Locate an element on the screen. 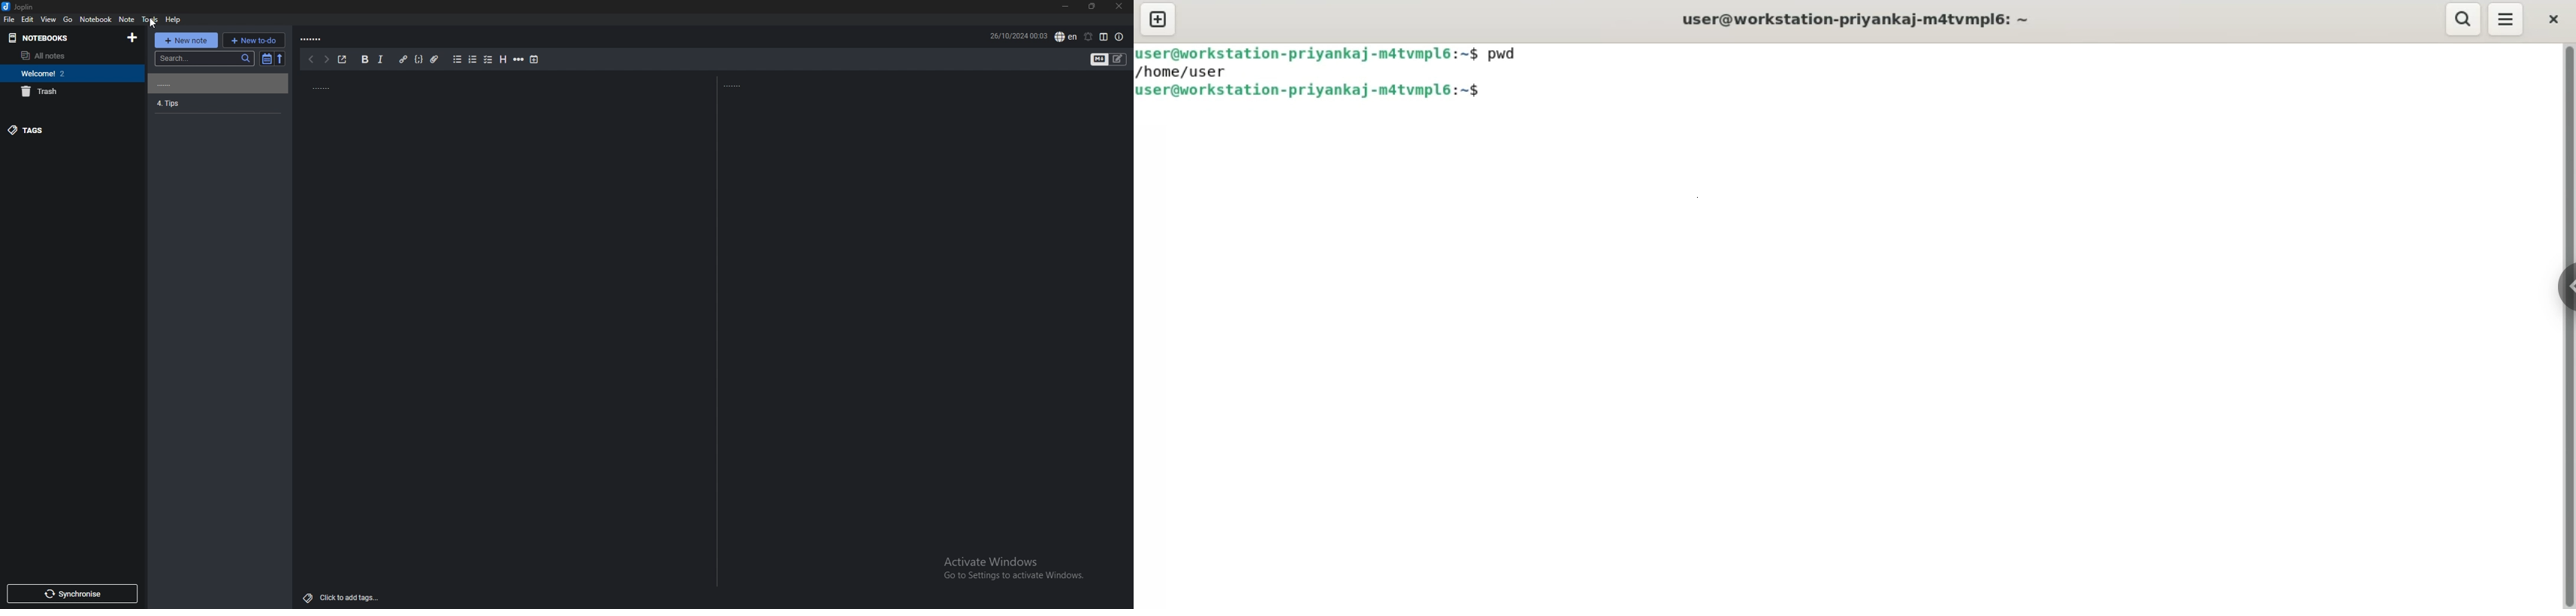  new todo is located at coordinates (253, 40).